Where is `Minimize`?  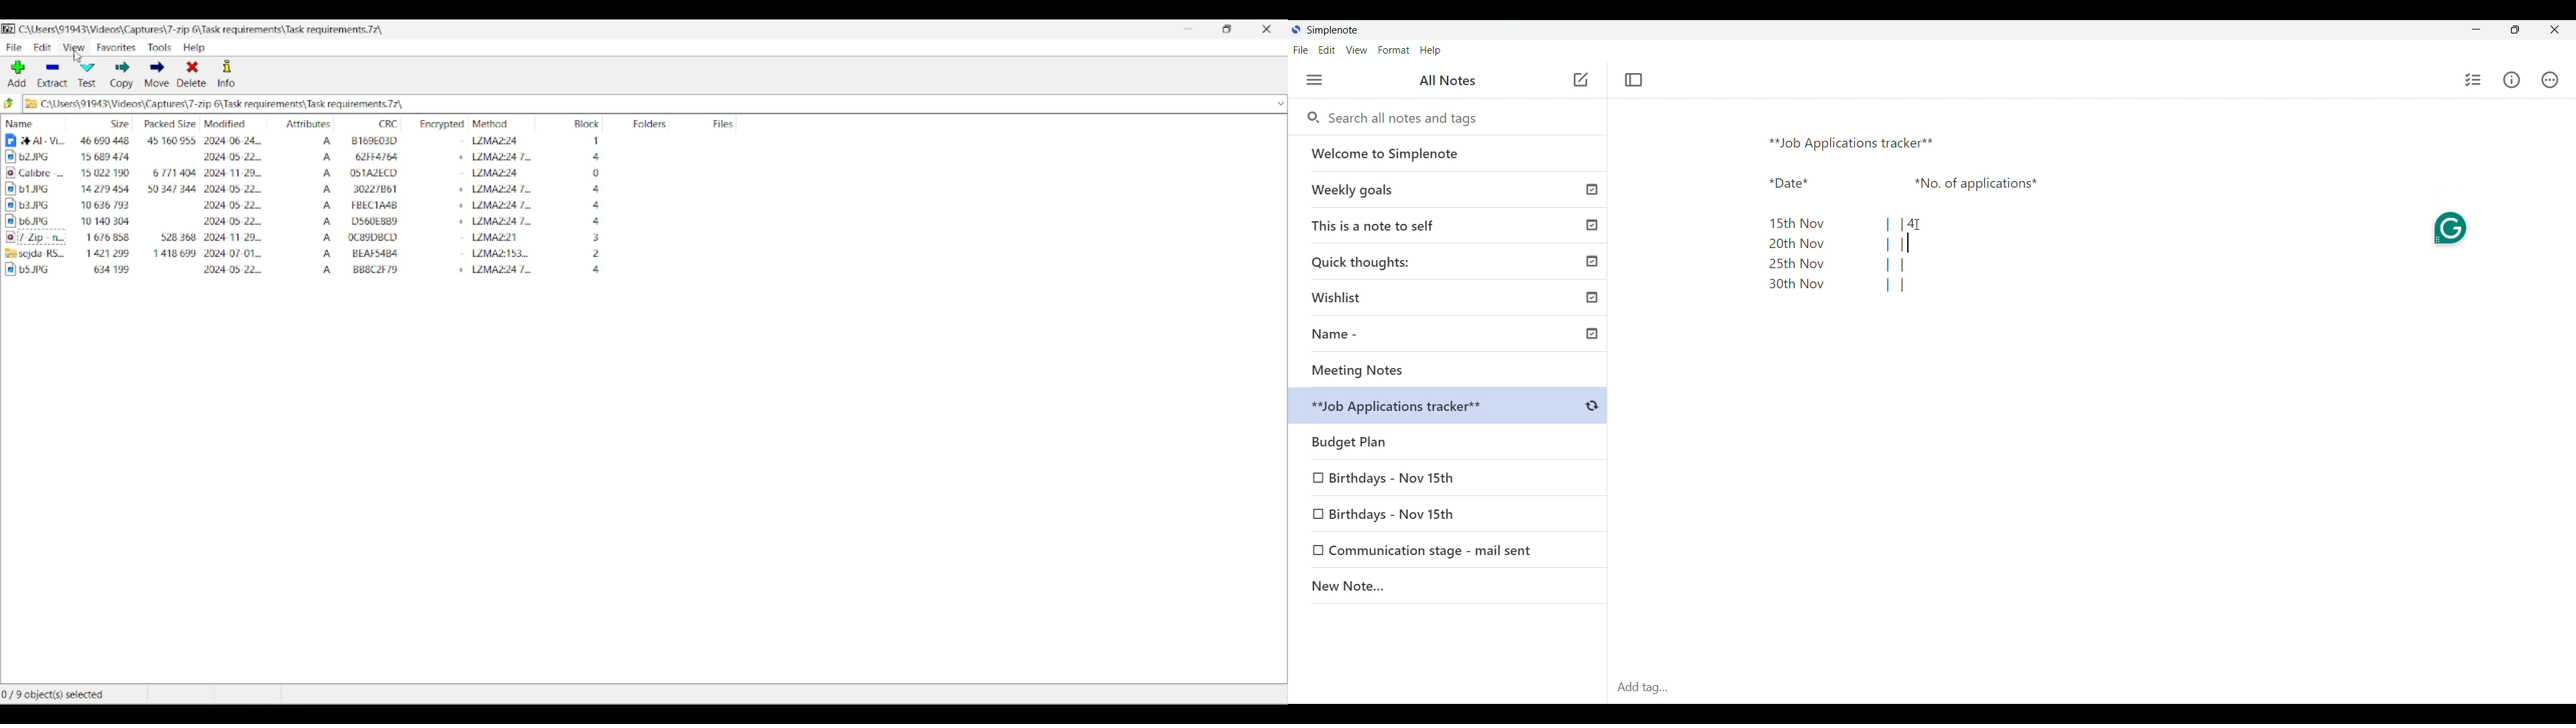
Minimize is located at coordinates (1188, 29).